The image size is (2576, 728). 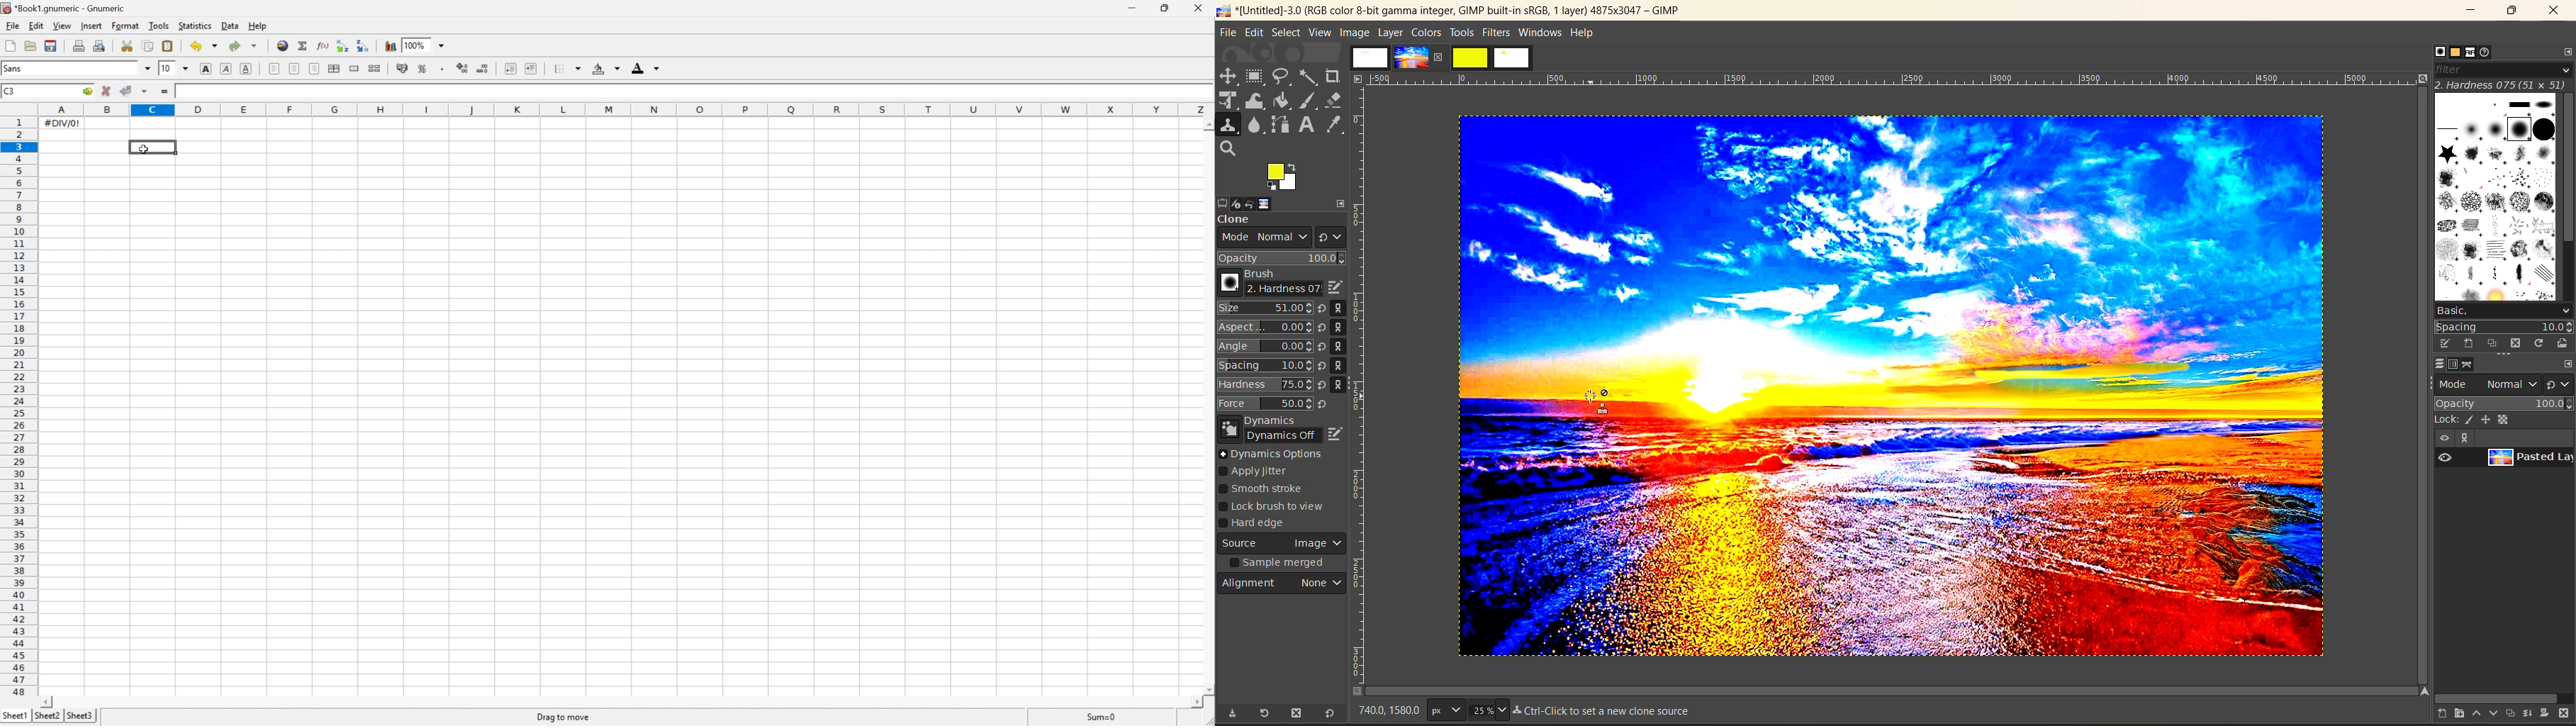 What do you see at coordinates (1199, 10) in the screenshot?
I see `close` at bounding box center [1199, 10].